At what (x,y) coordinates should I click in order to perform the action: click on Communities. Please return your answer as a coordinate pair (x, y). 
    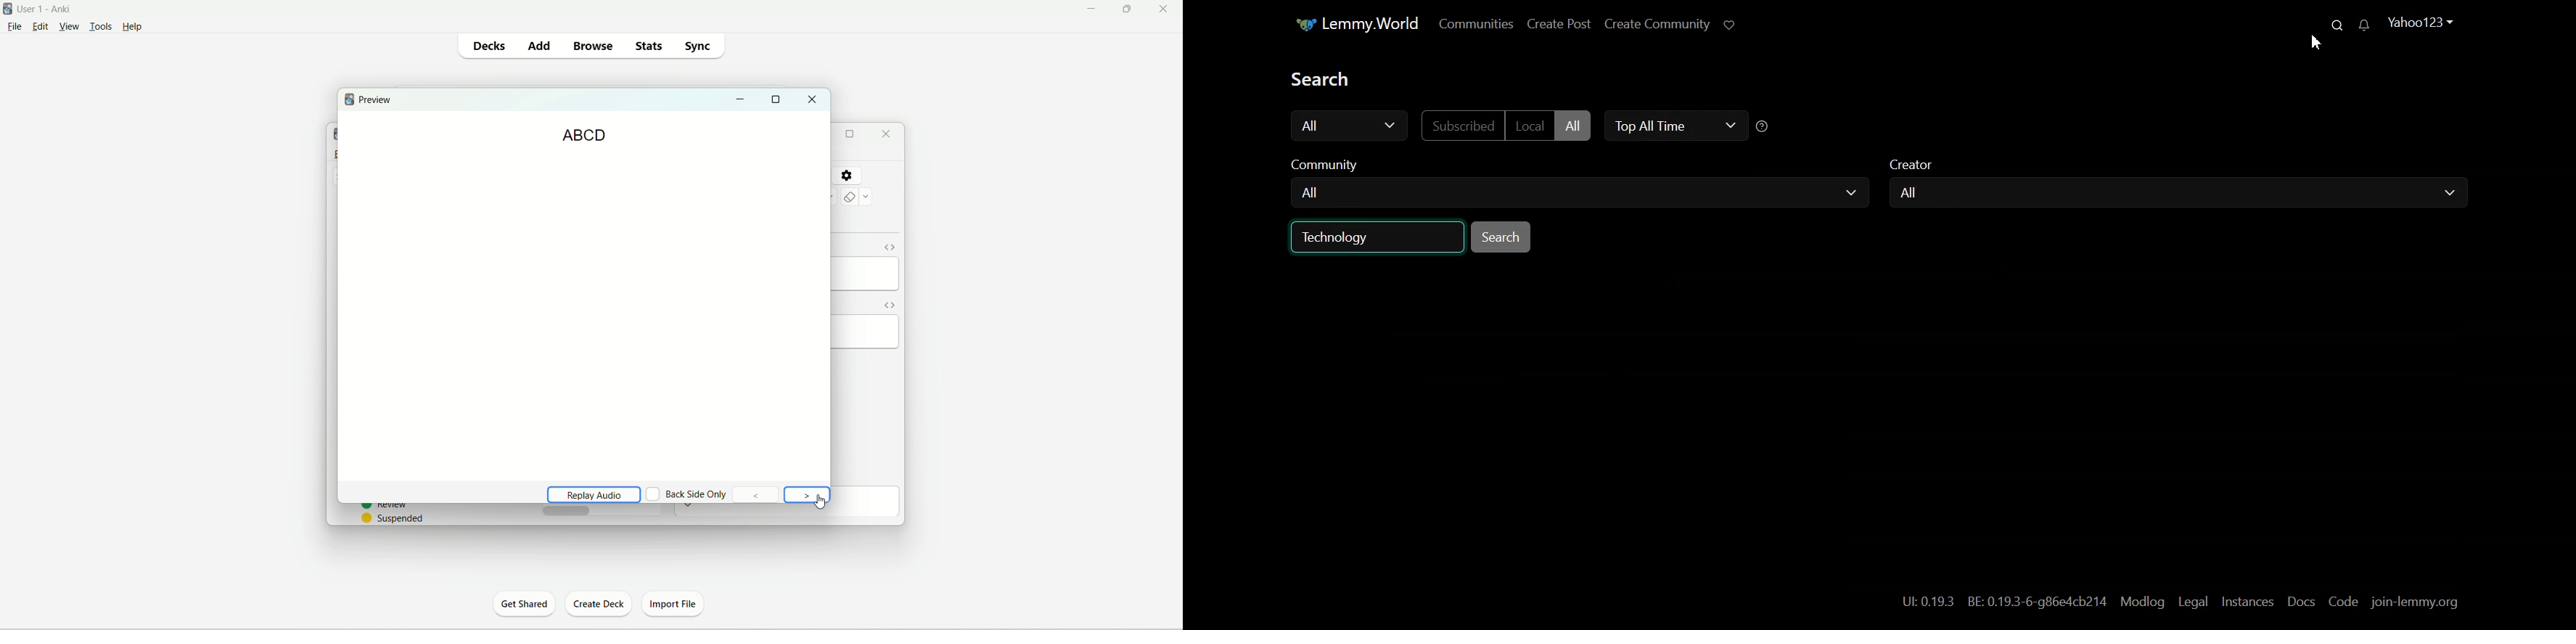
    Looking at the image, I should click on (1475, 23).